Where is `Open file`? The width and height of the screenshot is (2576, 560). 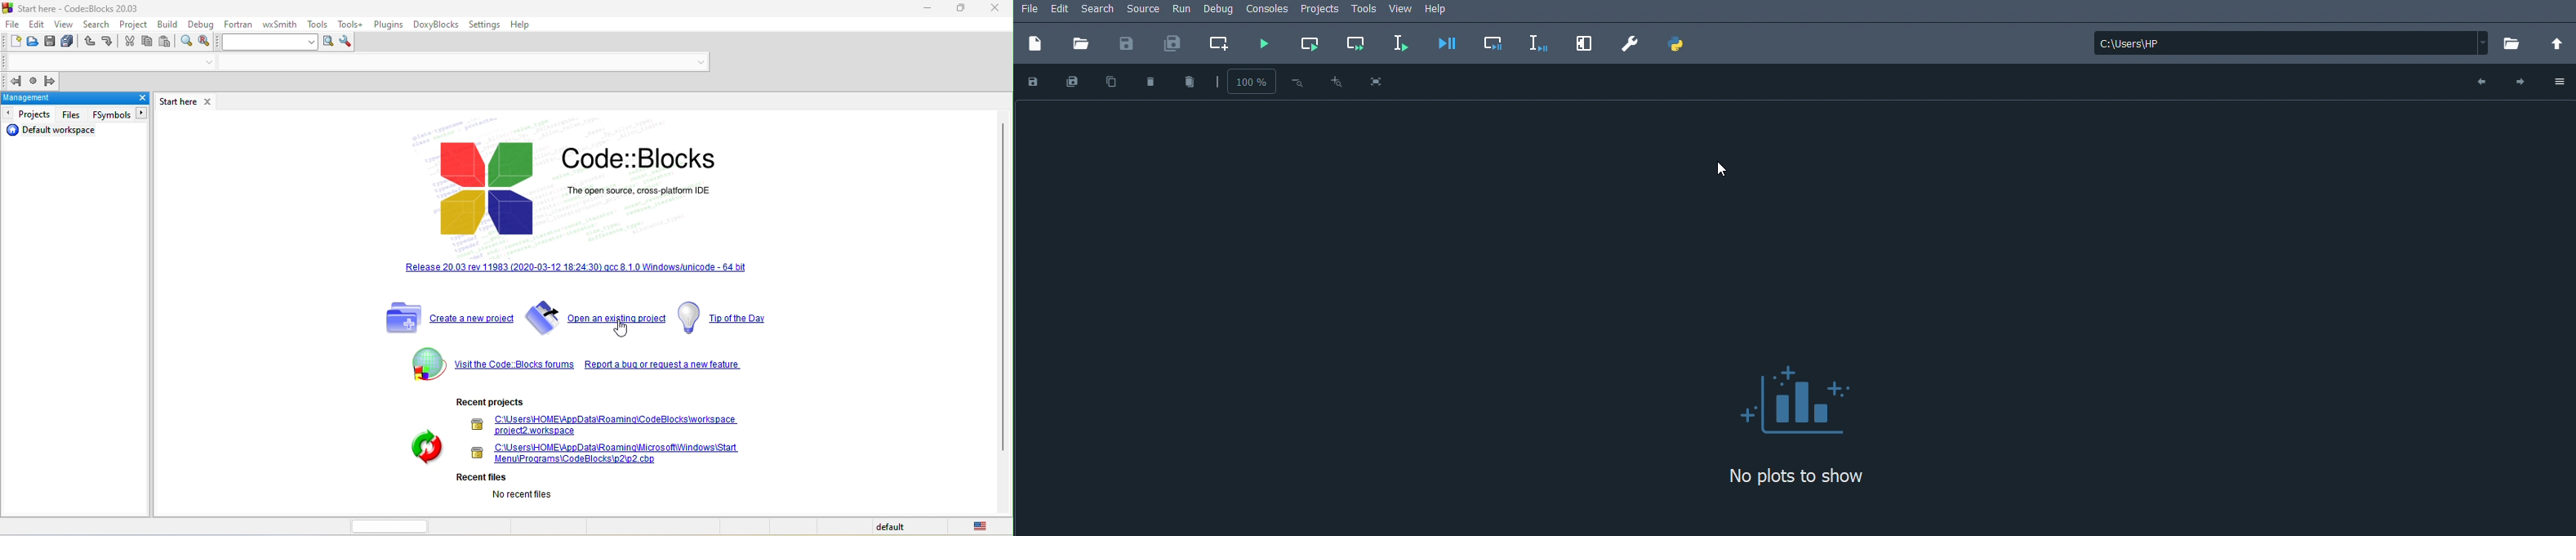 Open file is located at coordinates (1081, 42).